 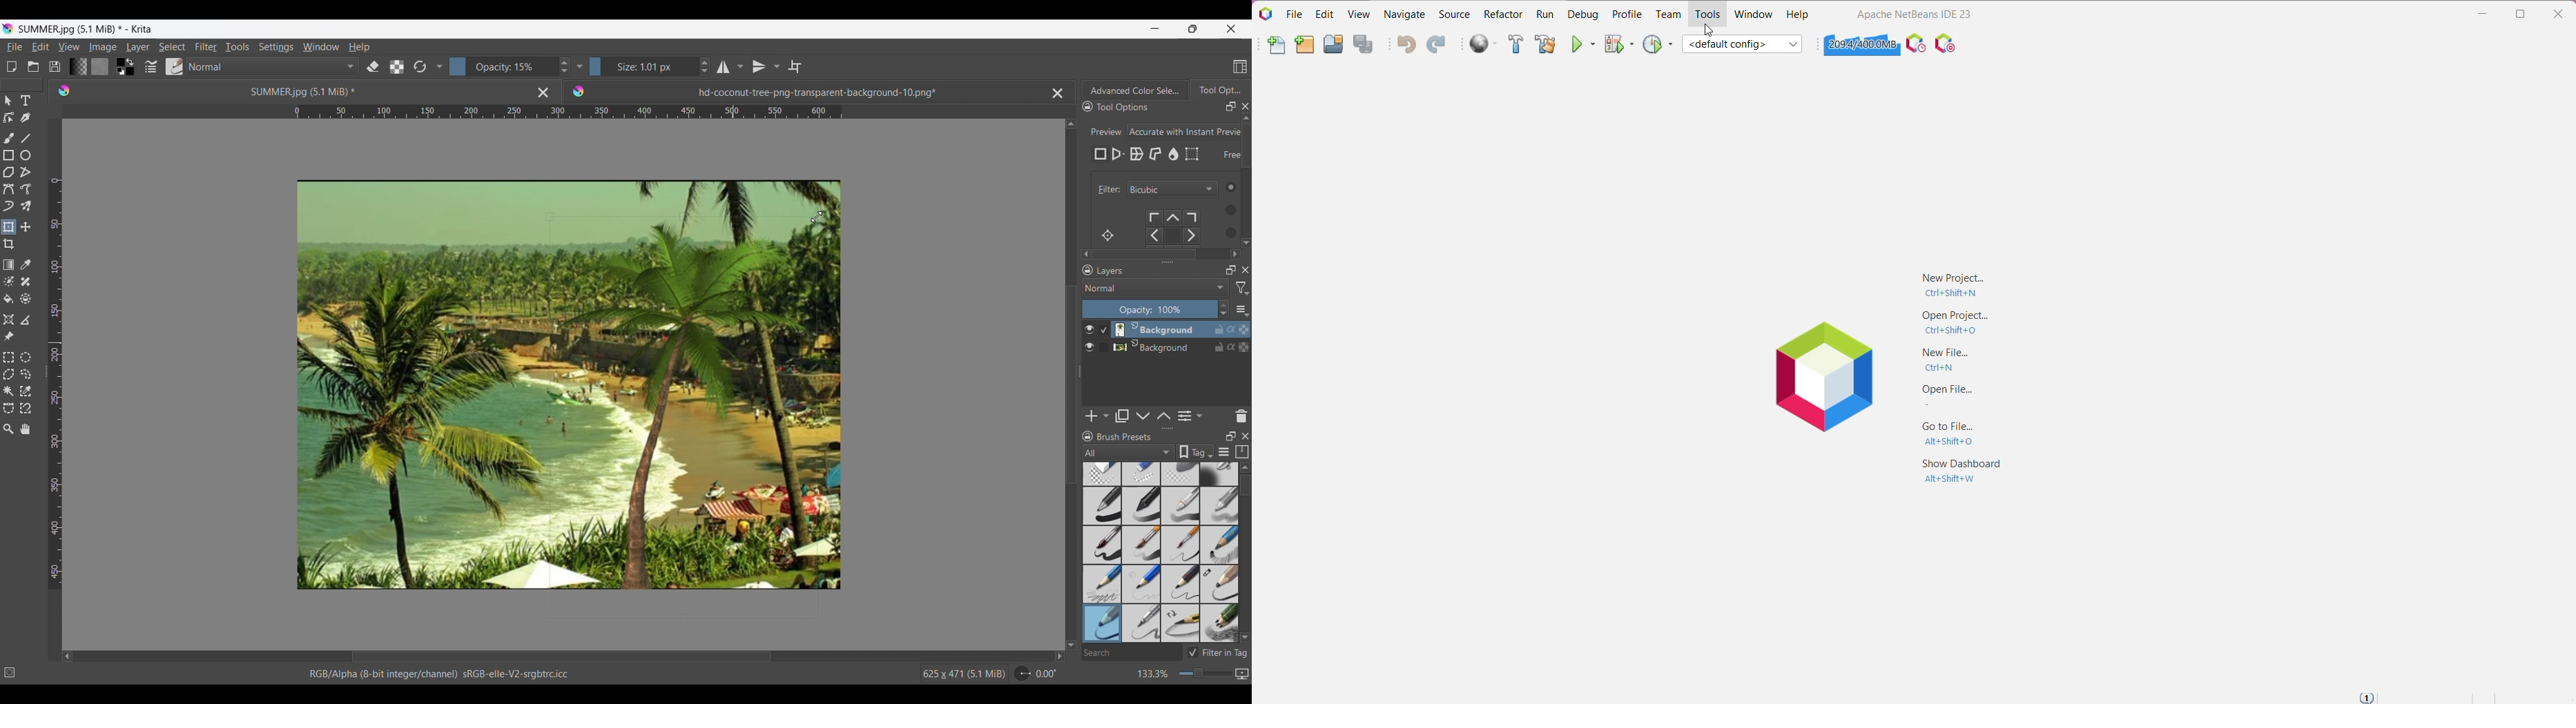 I want to click on Increase/Decrease height of panels attached to this line, so click(x=1169, y=428).